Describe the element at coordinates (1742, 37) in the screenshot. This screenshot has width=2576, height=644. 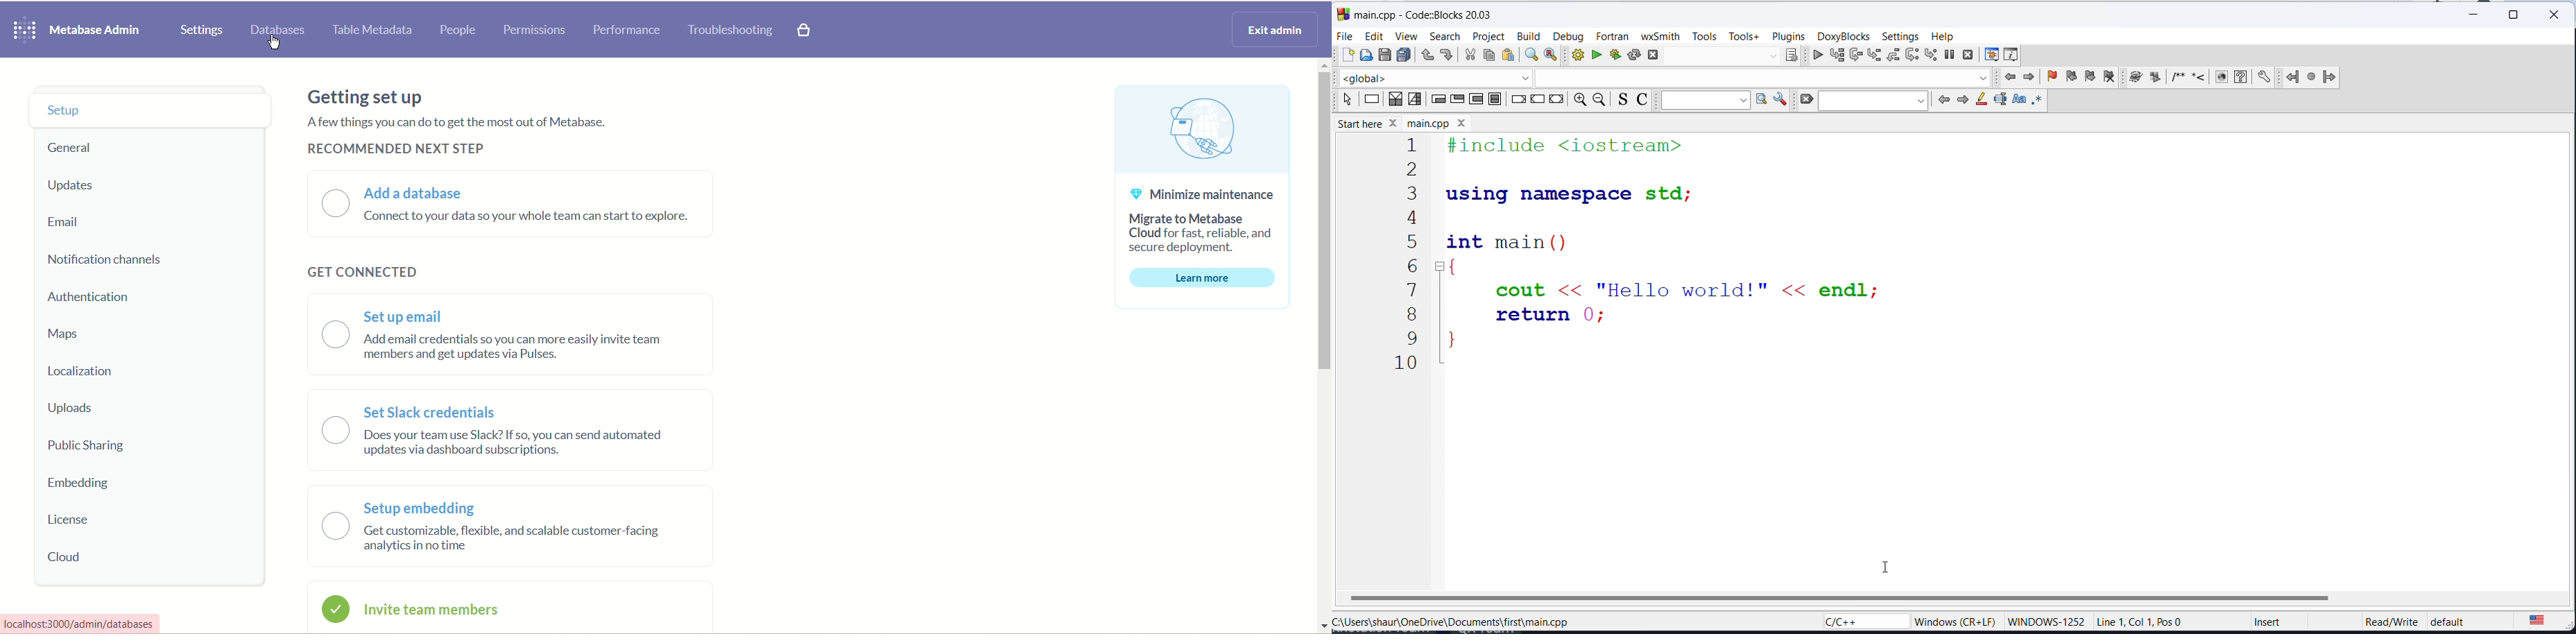
I see `tools plus` at that location.